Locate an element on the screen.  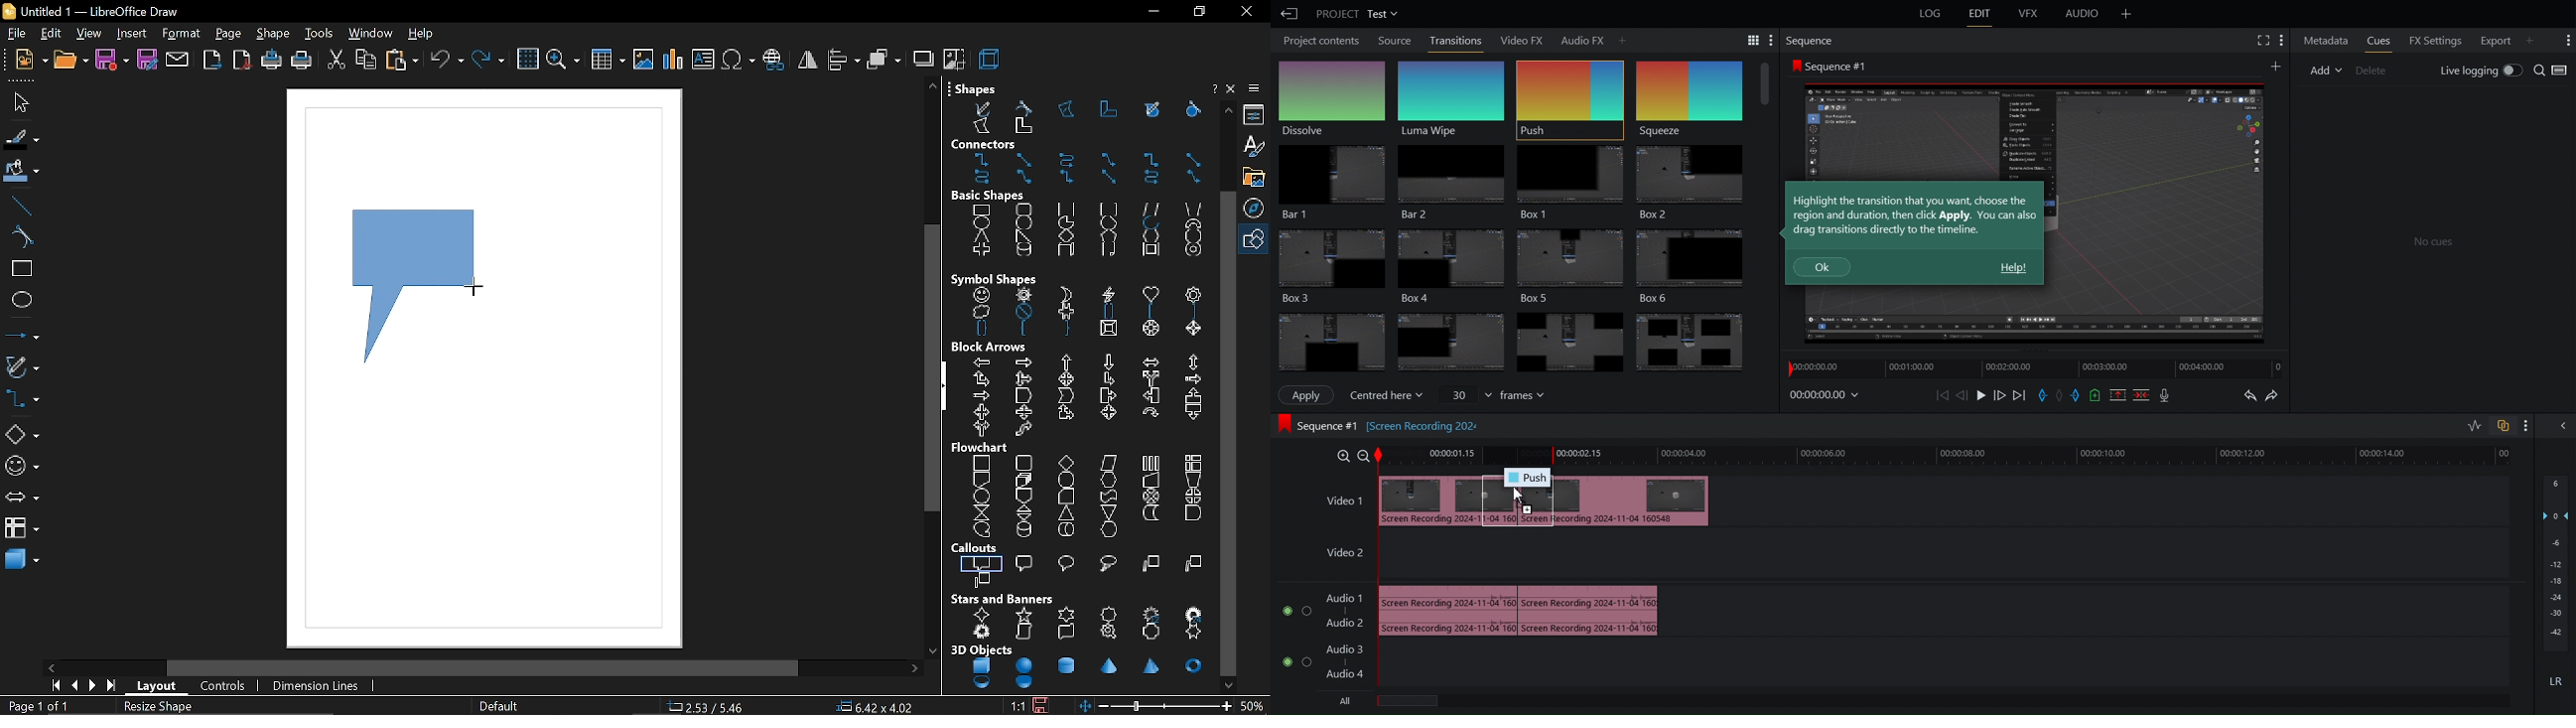
predefined process is located at coordinates (1151, 463).